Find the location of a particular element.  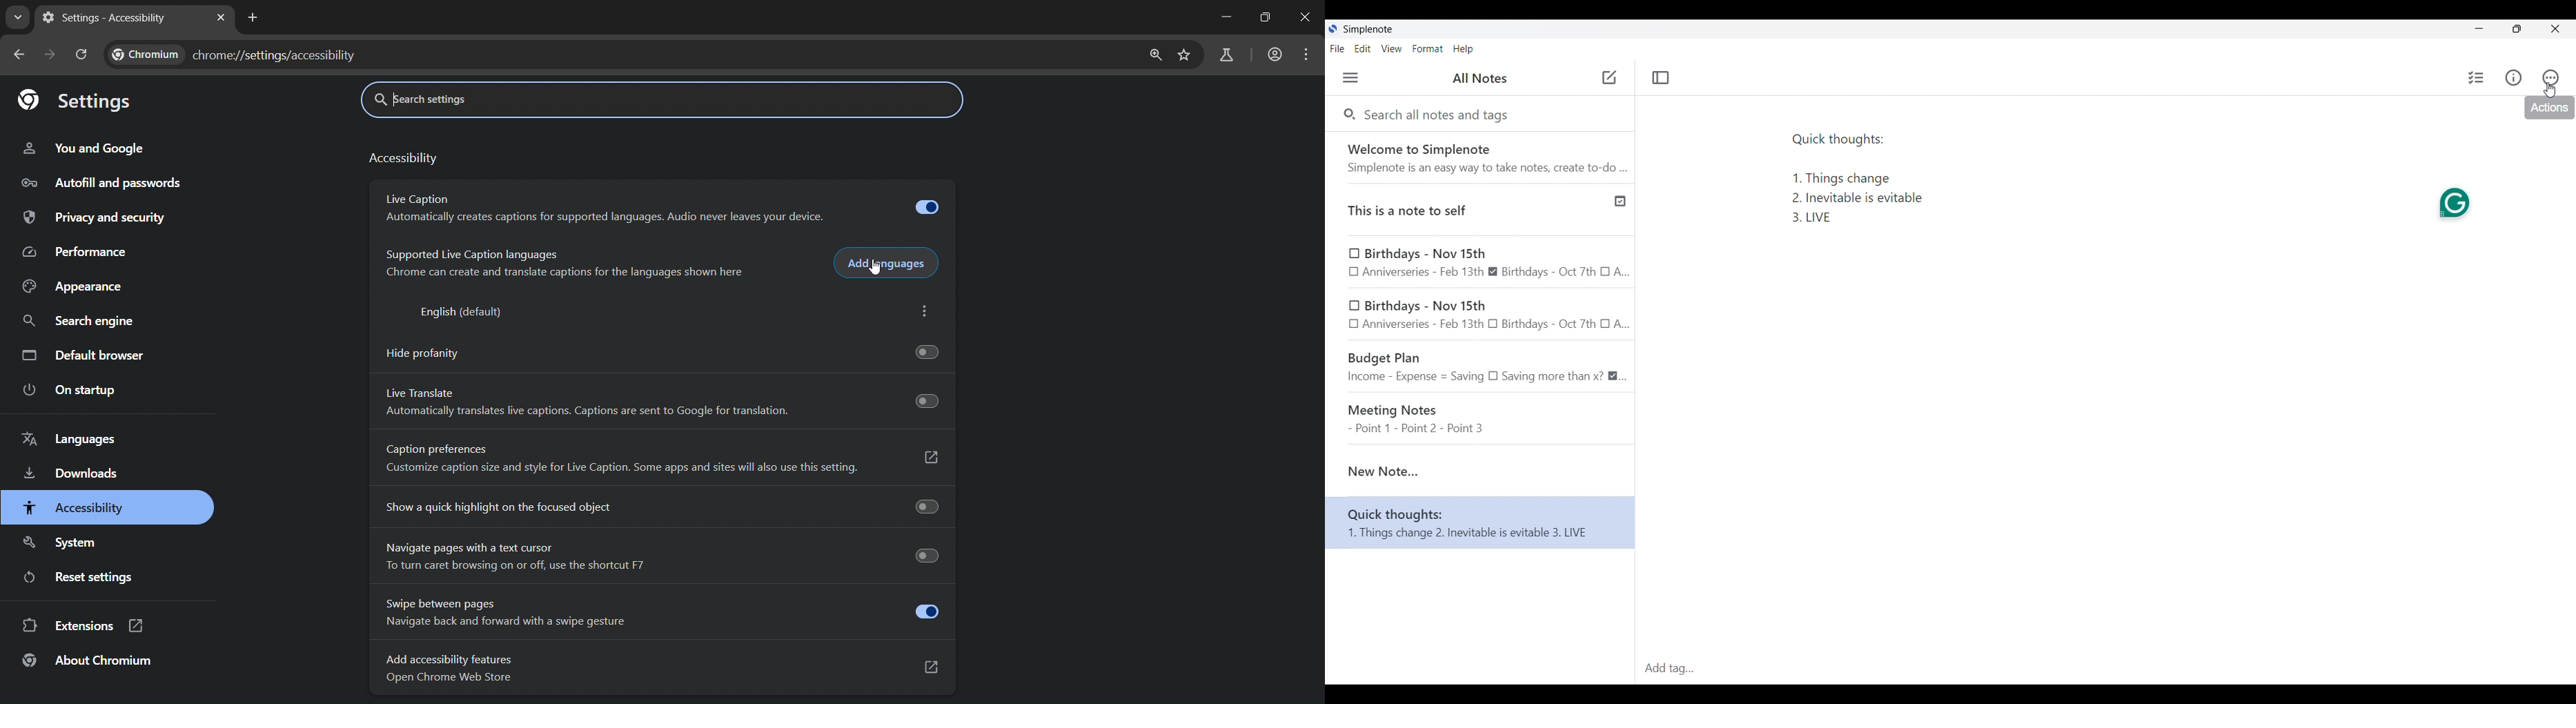

add languages is located at coordinates (887, 264).